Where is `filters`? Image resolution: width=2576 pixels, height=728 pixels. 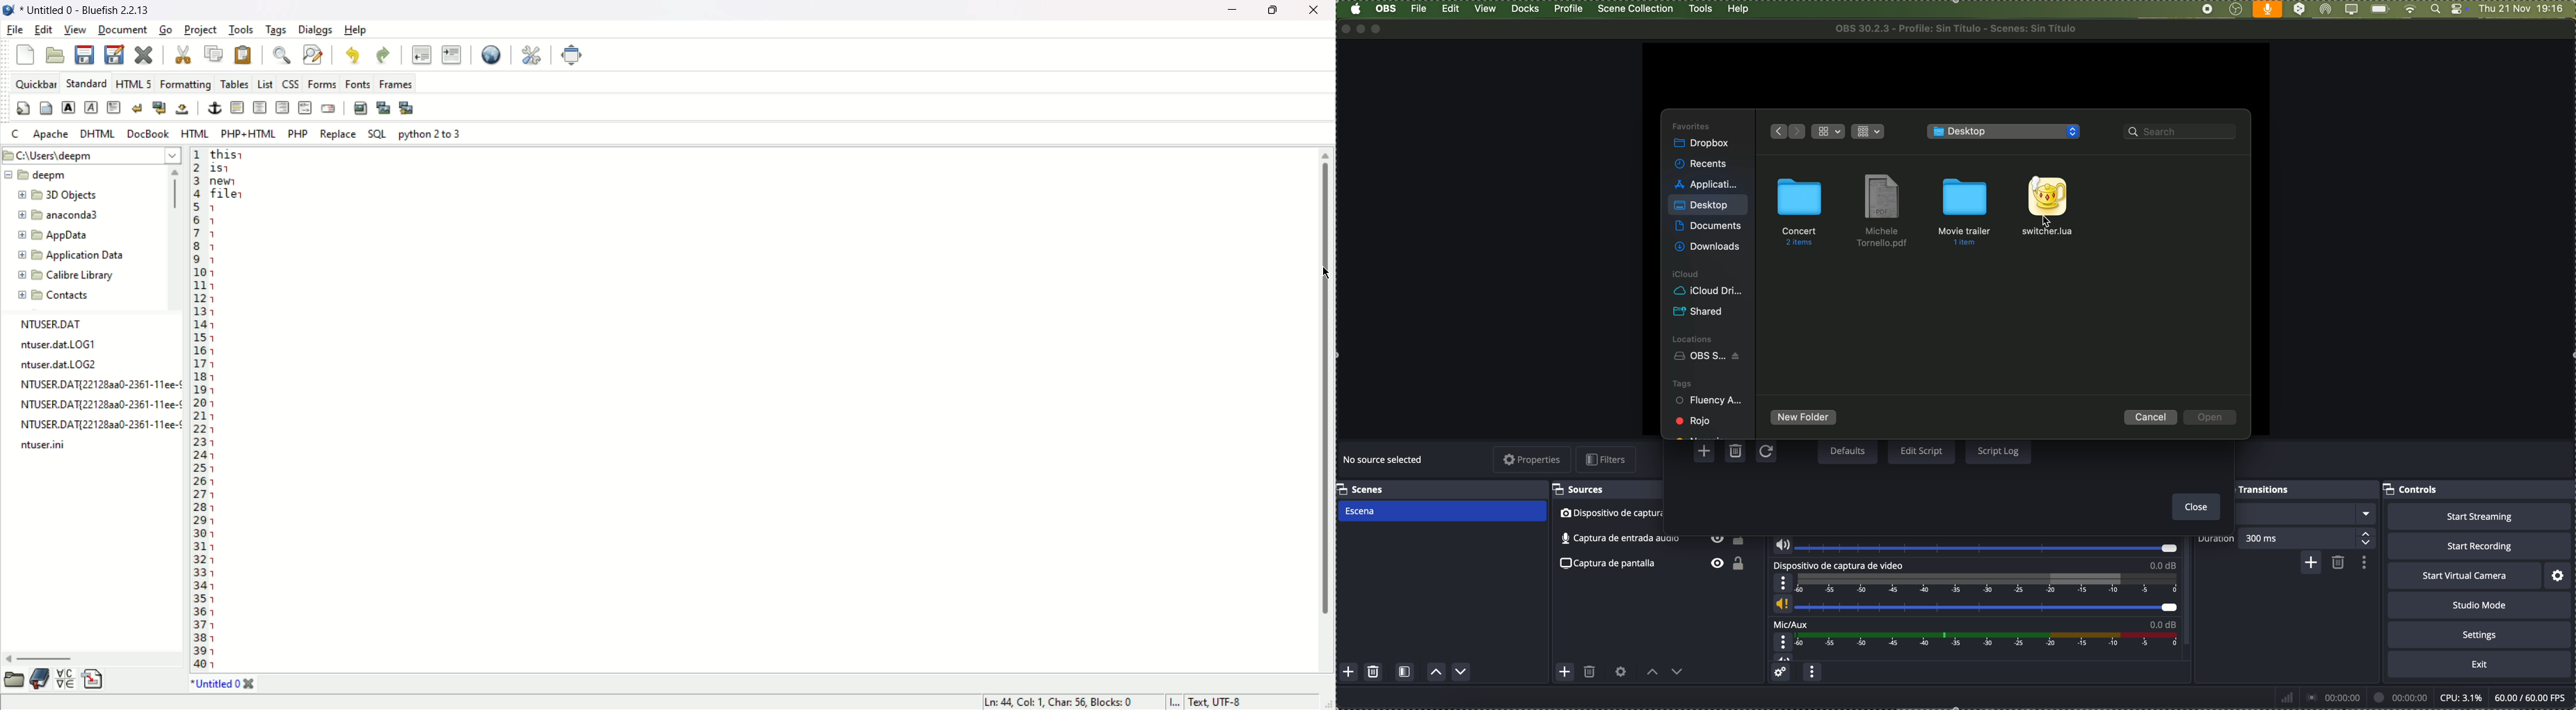
filters is located at coordinates (1608, 459).